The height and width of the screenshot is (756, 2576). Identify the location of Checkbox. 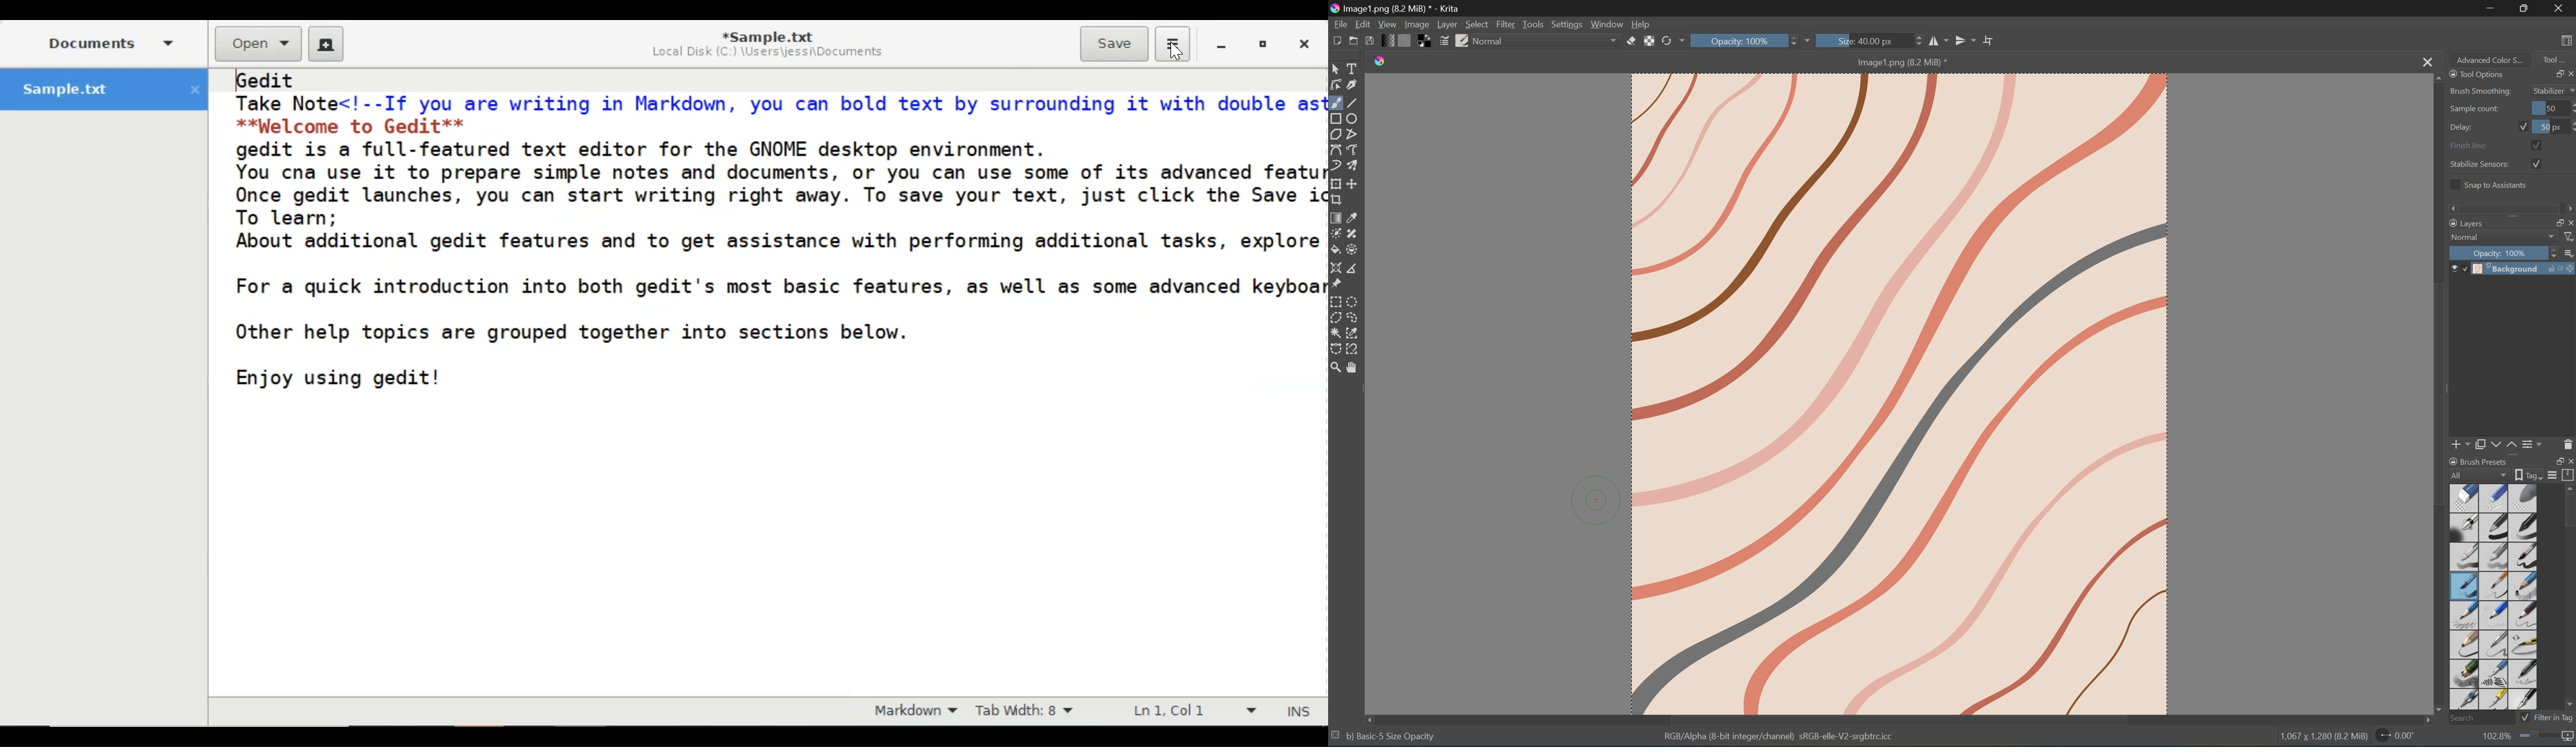
(2456, 186).